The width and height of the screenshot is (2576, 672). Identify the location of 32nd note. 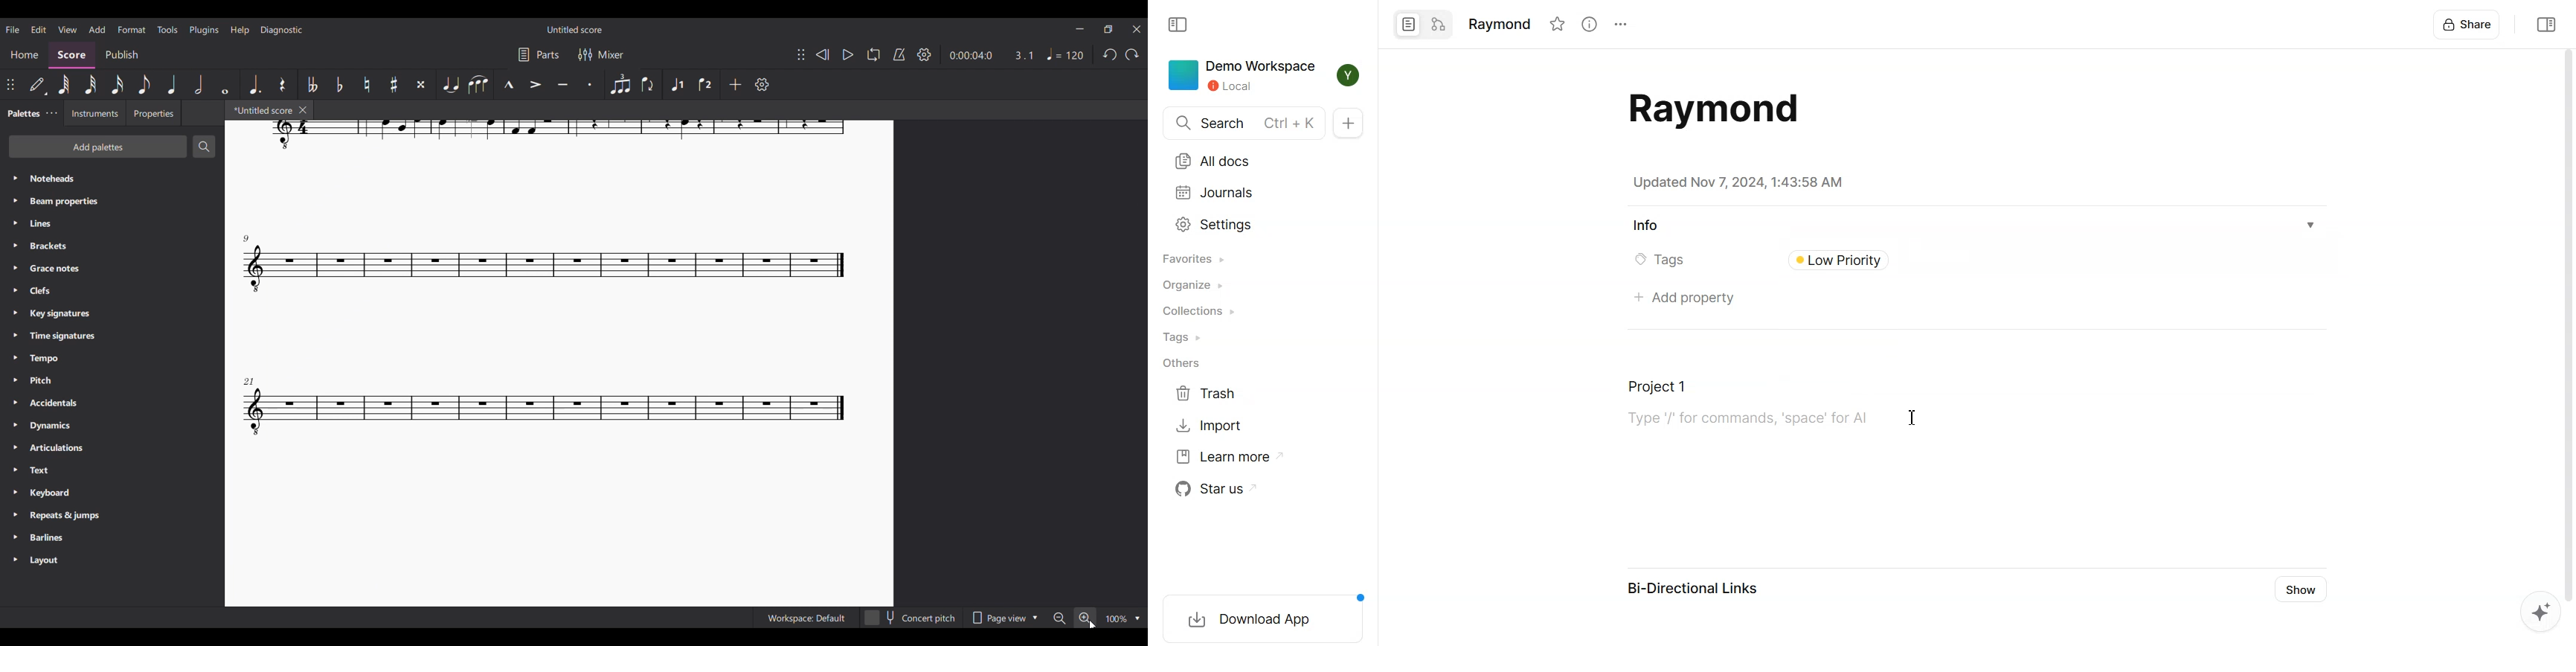
(91, 85).